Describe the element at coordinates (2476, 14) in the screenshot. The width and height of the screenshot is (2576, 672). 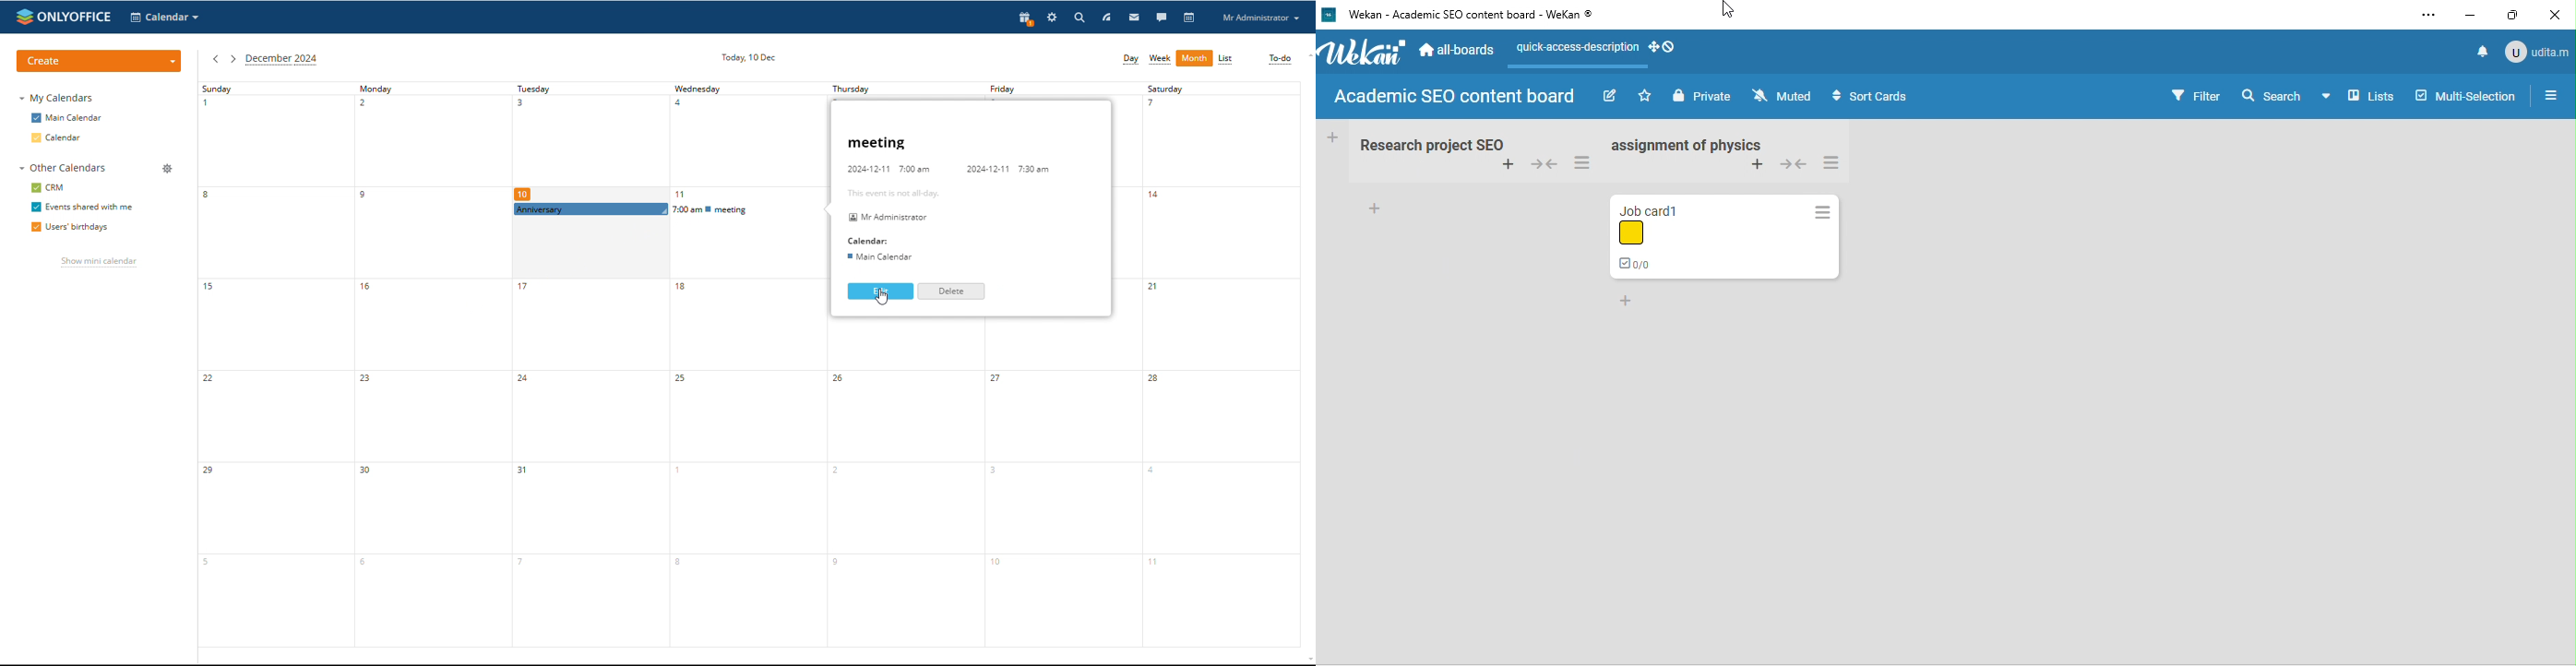
I see `minimize` at that location.